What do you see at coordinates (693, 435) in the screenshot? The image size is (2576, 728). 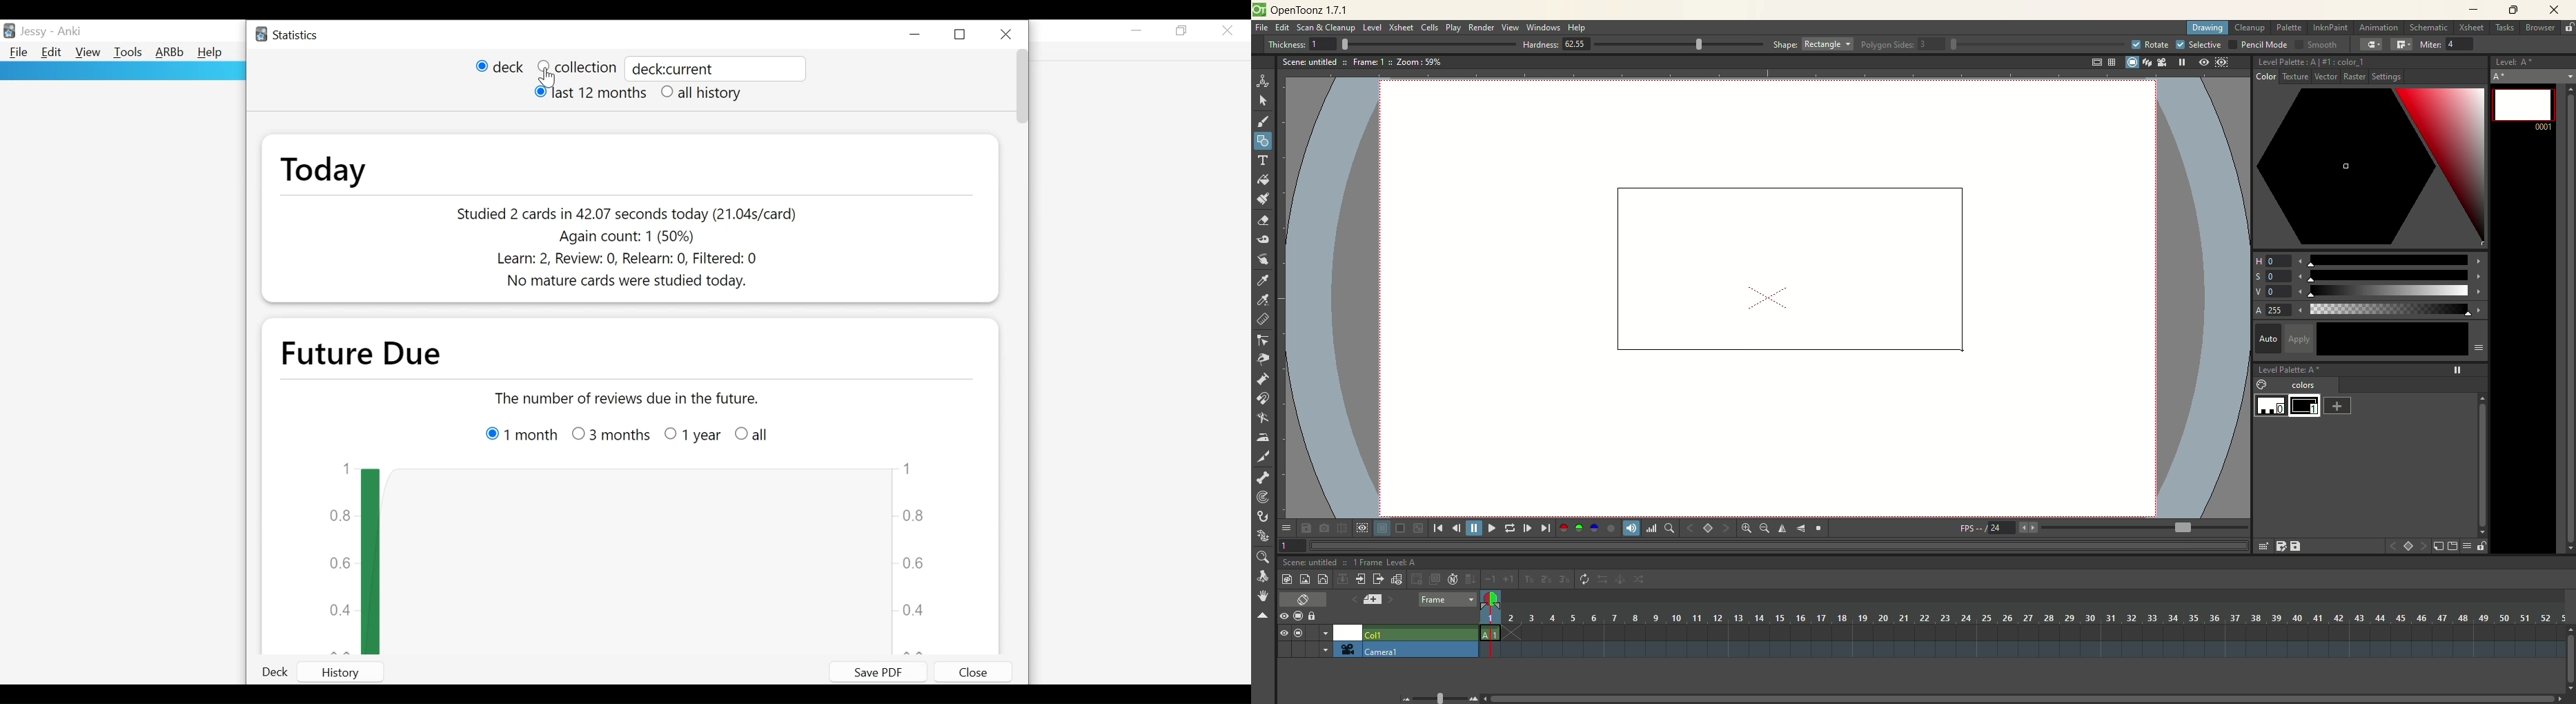 I see `(un)select 1 year` at bounding box center [693, 435].